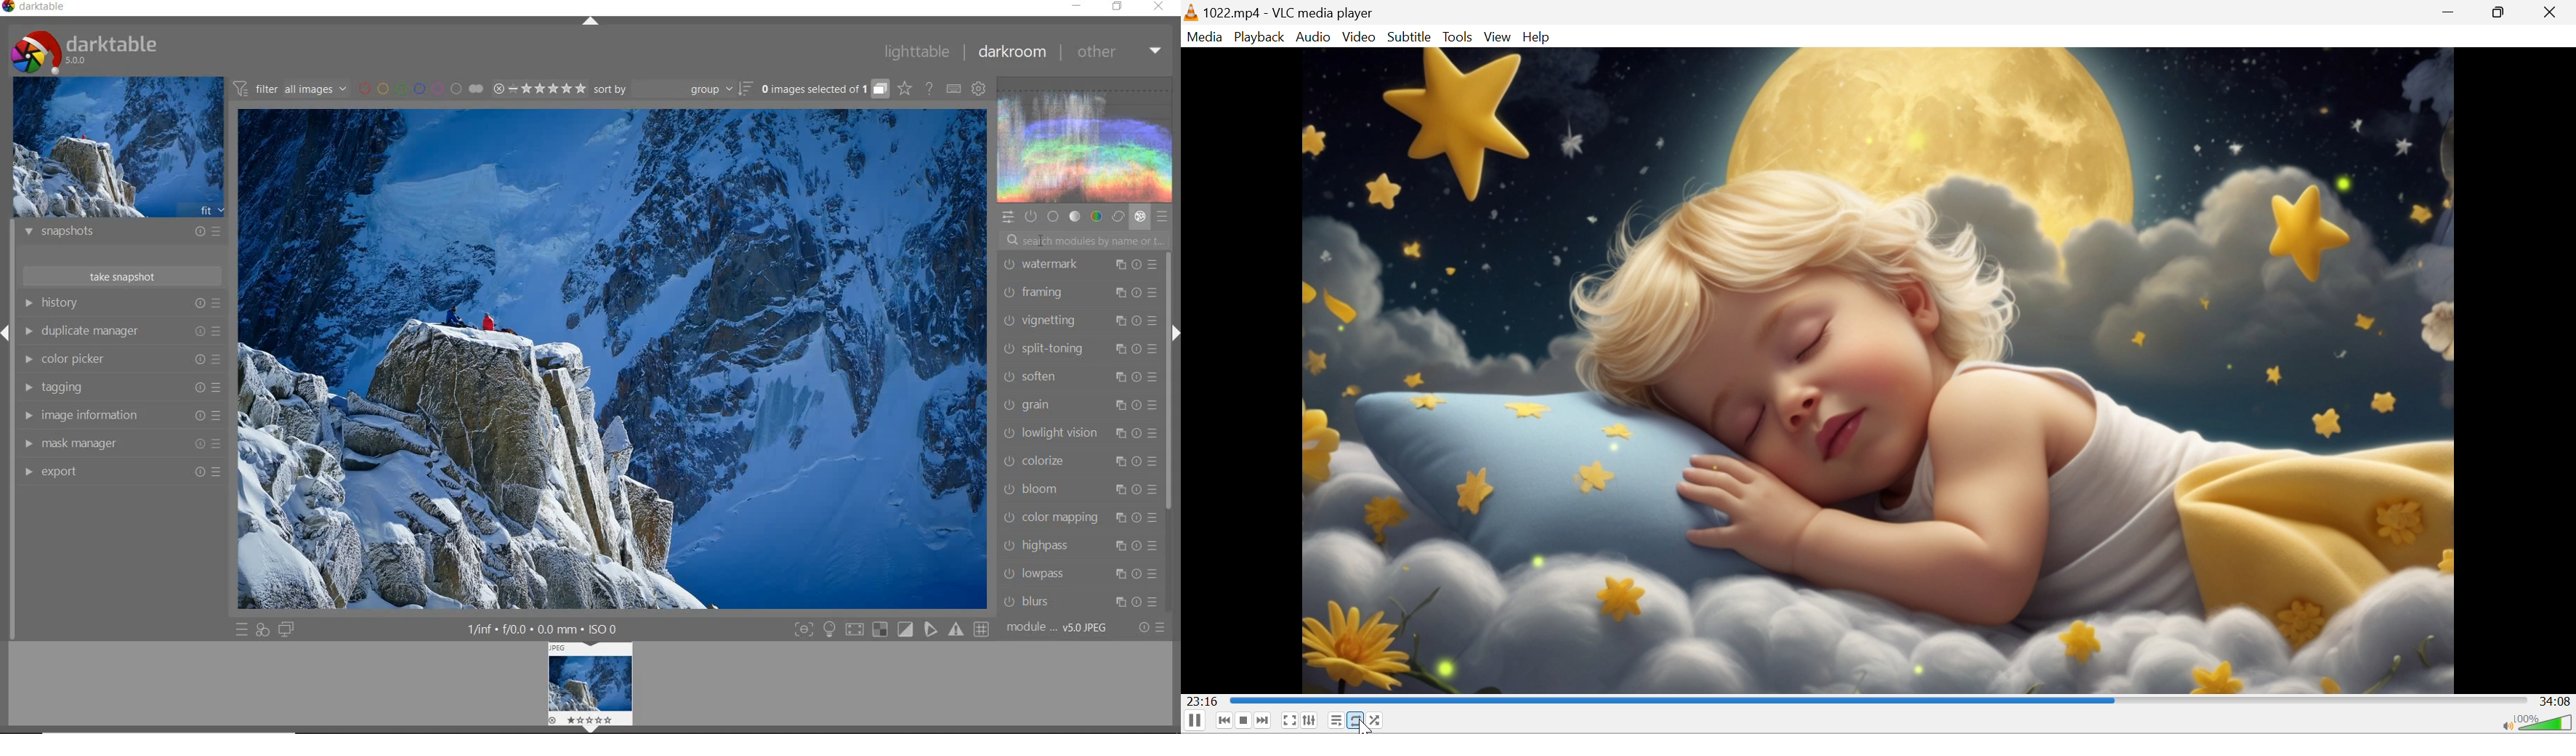  What do you see at coordinates (1154, 627) in the screenshot?
I see `reset or presets and preferences` at bounding box center [1154, 627].